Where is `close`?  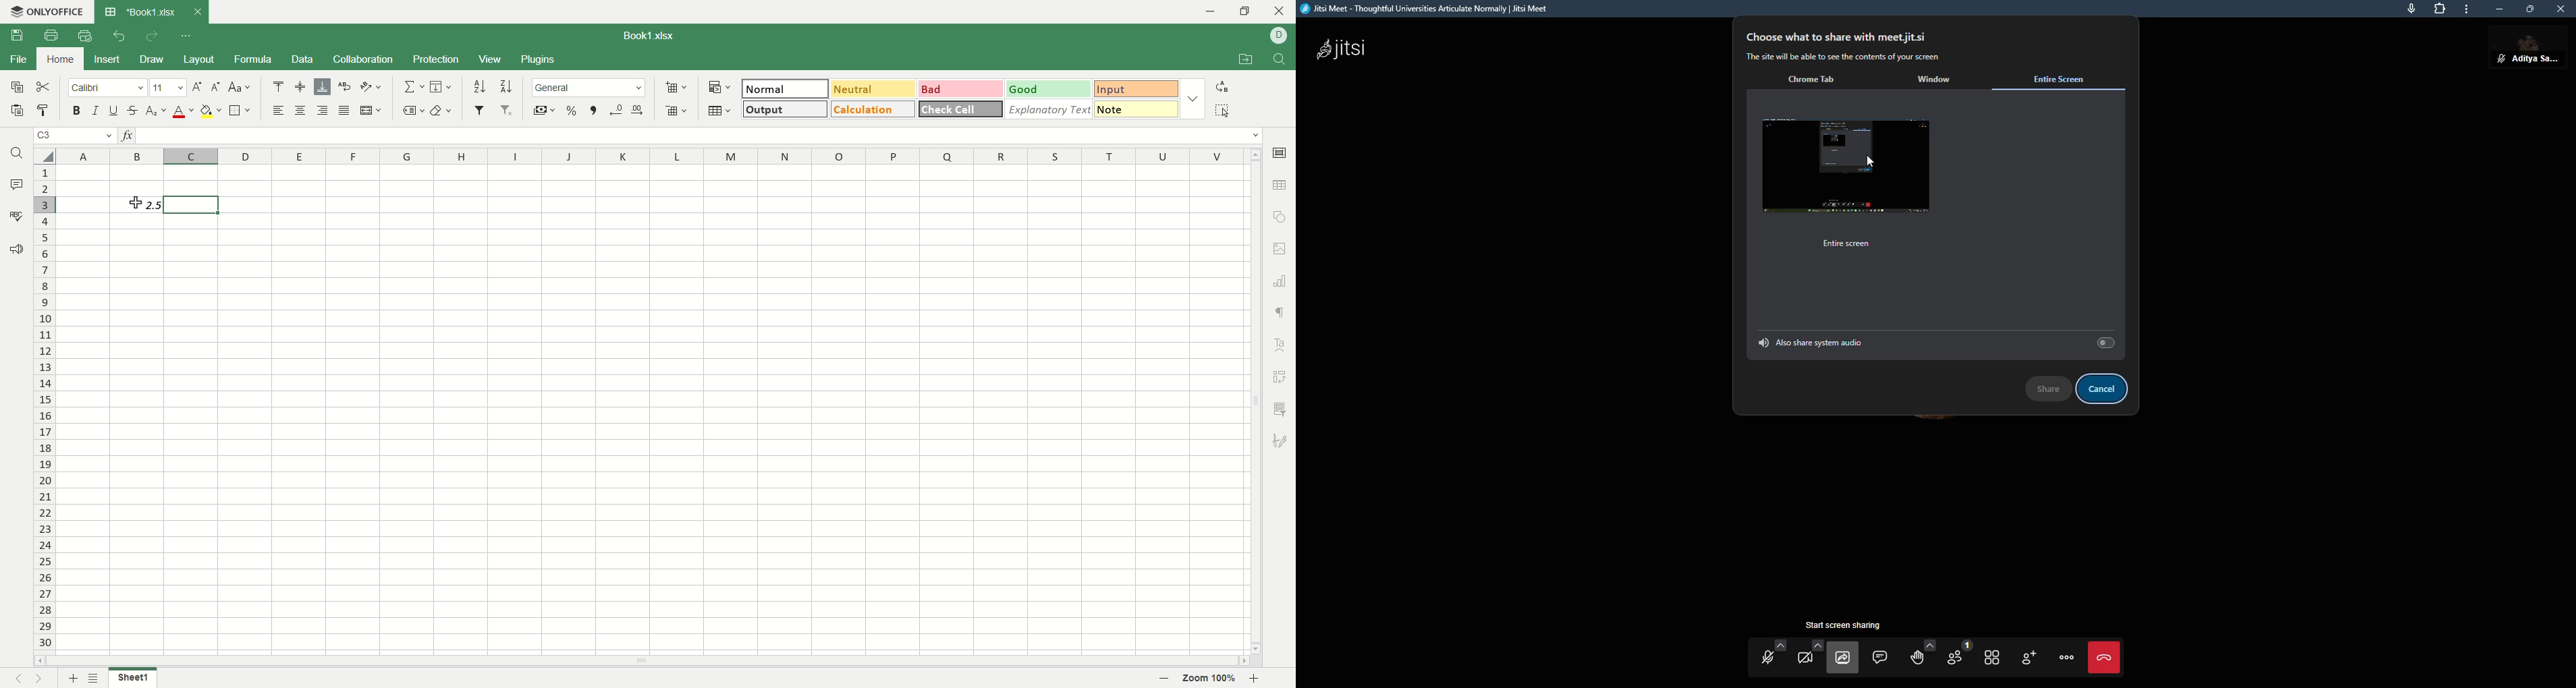 close is located at coordinates (1280, 13).